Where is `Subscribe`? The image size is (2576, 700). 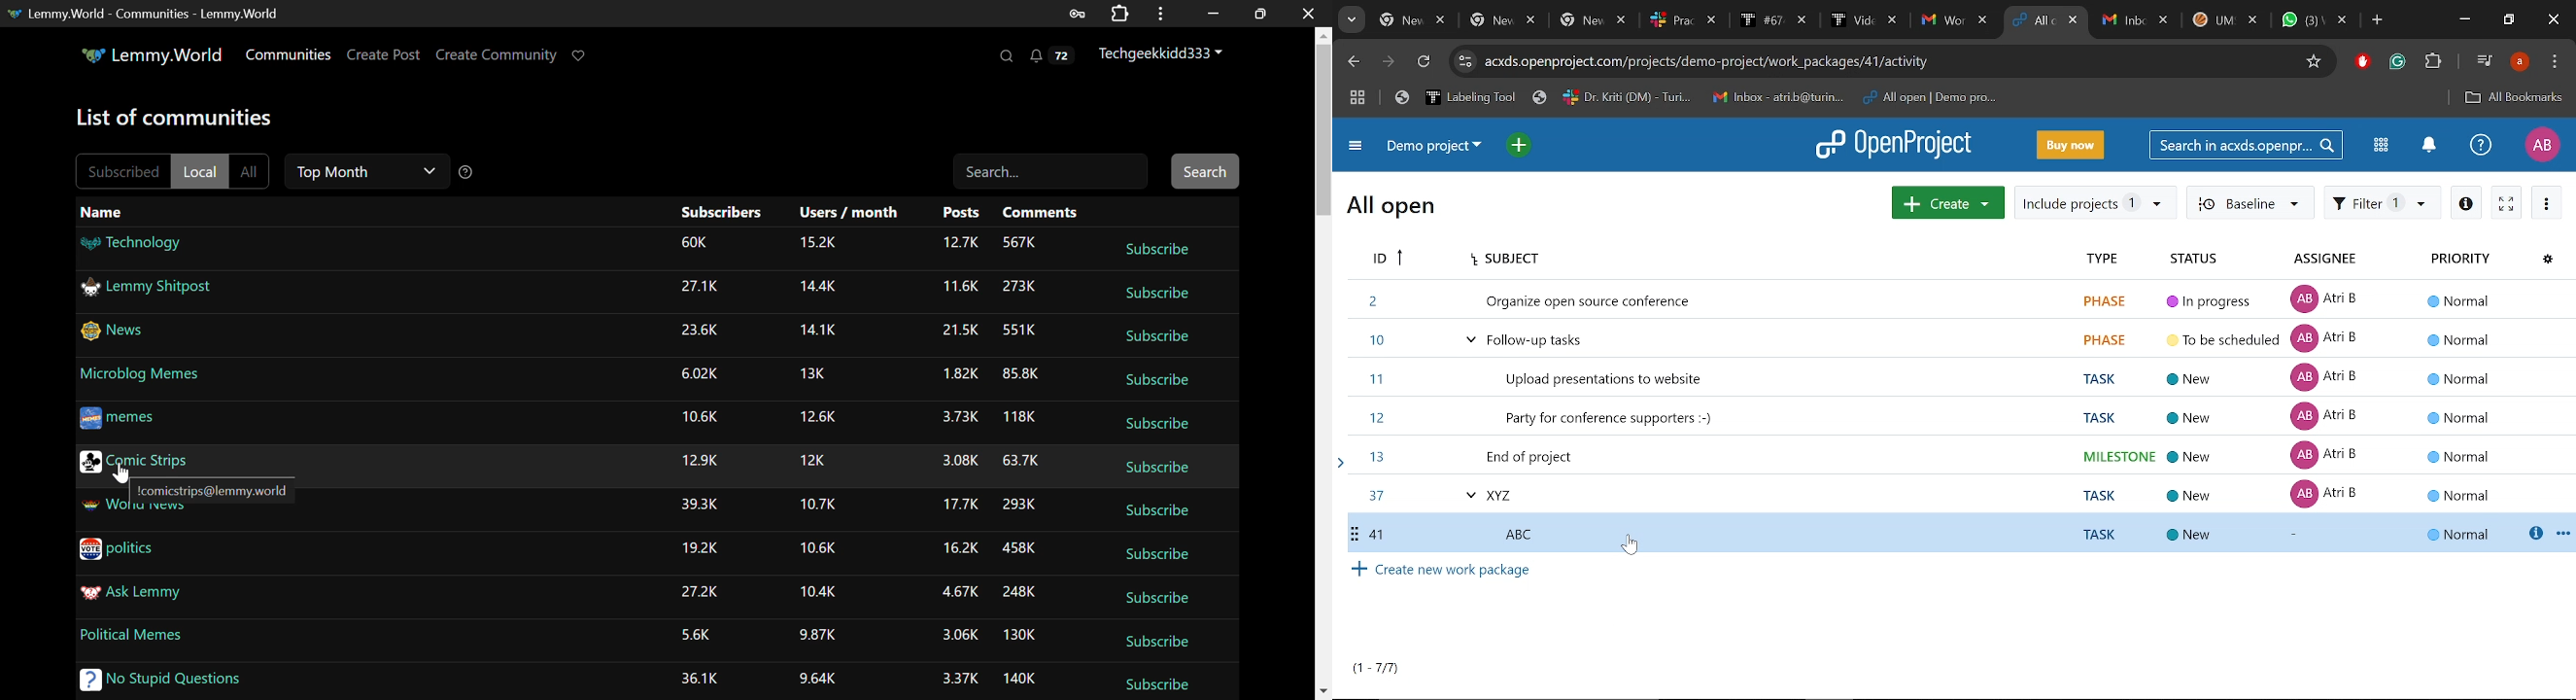
Subscribe is located at coordinates (1160, 424).